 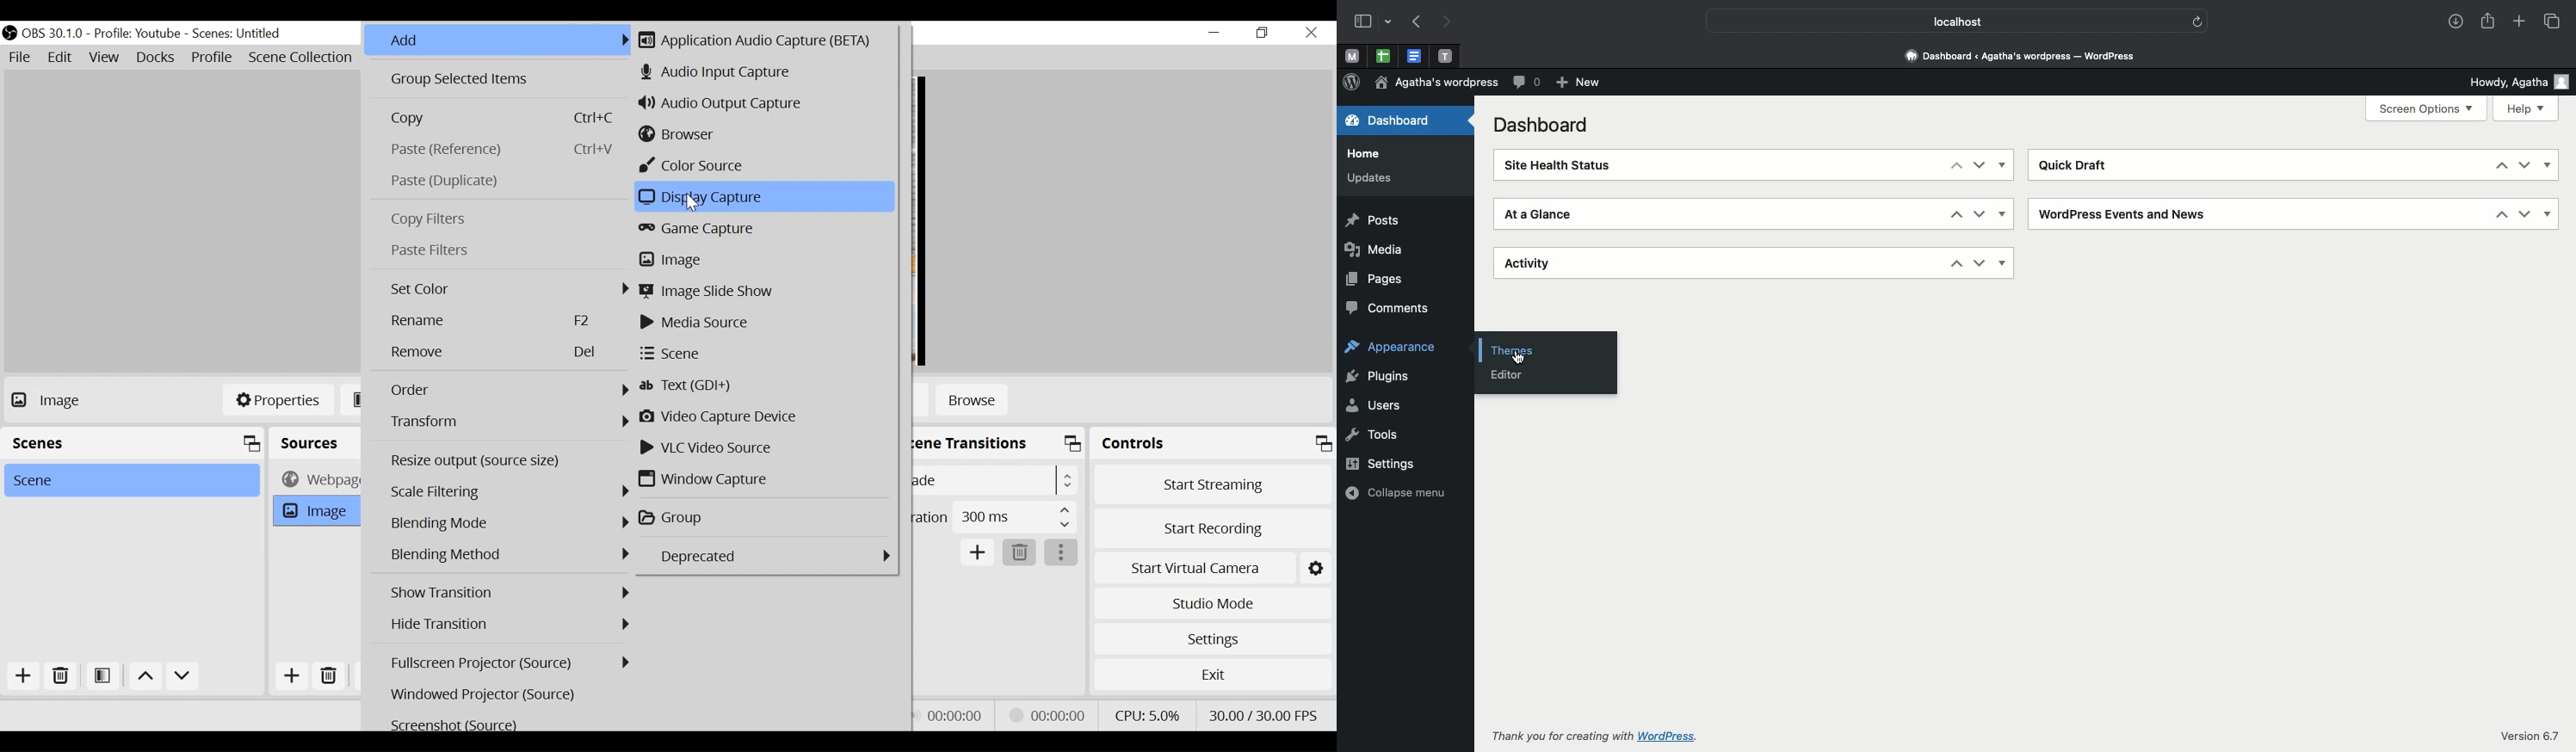 I want to click on Window Capture, so click(x=764, y=478).